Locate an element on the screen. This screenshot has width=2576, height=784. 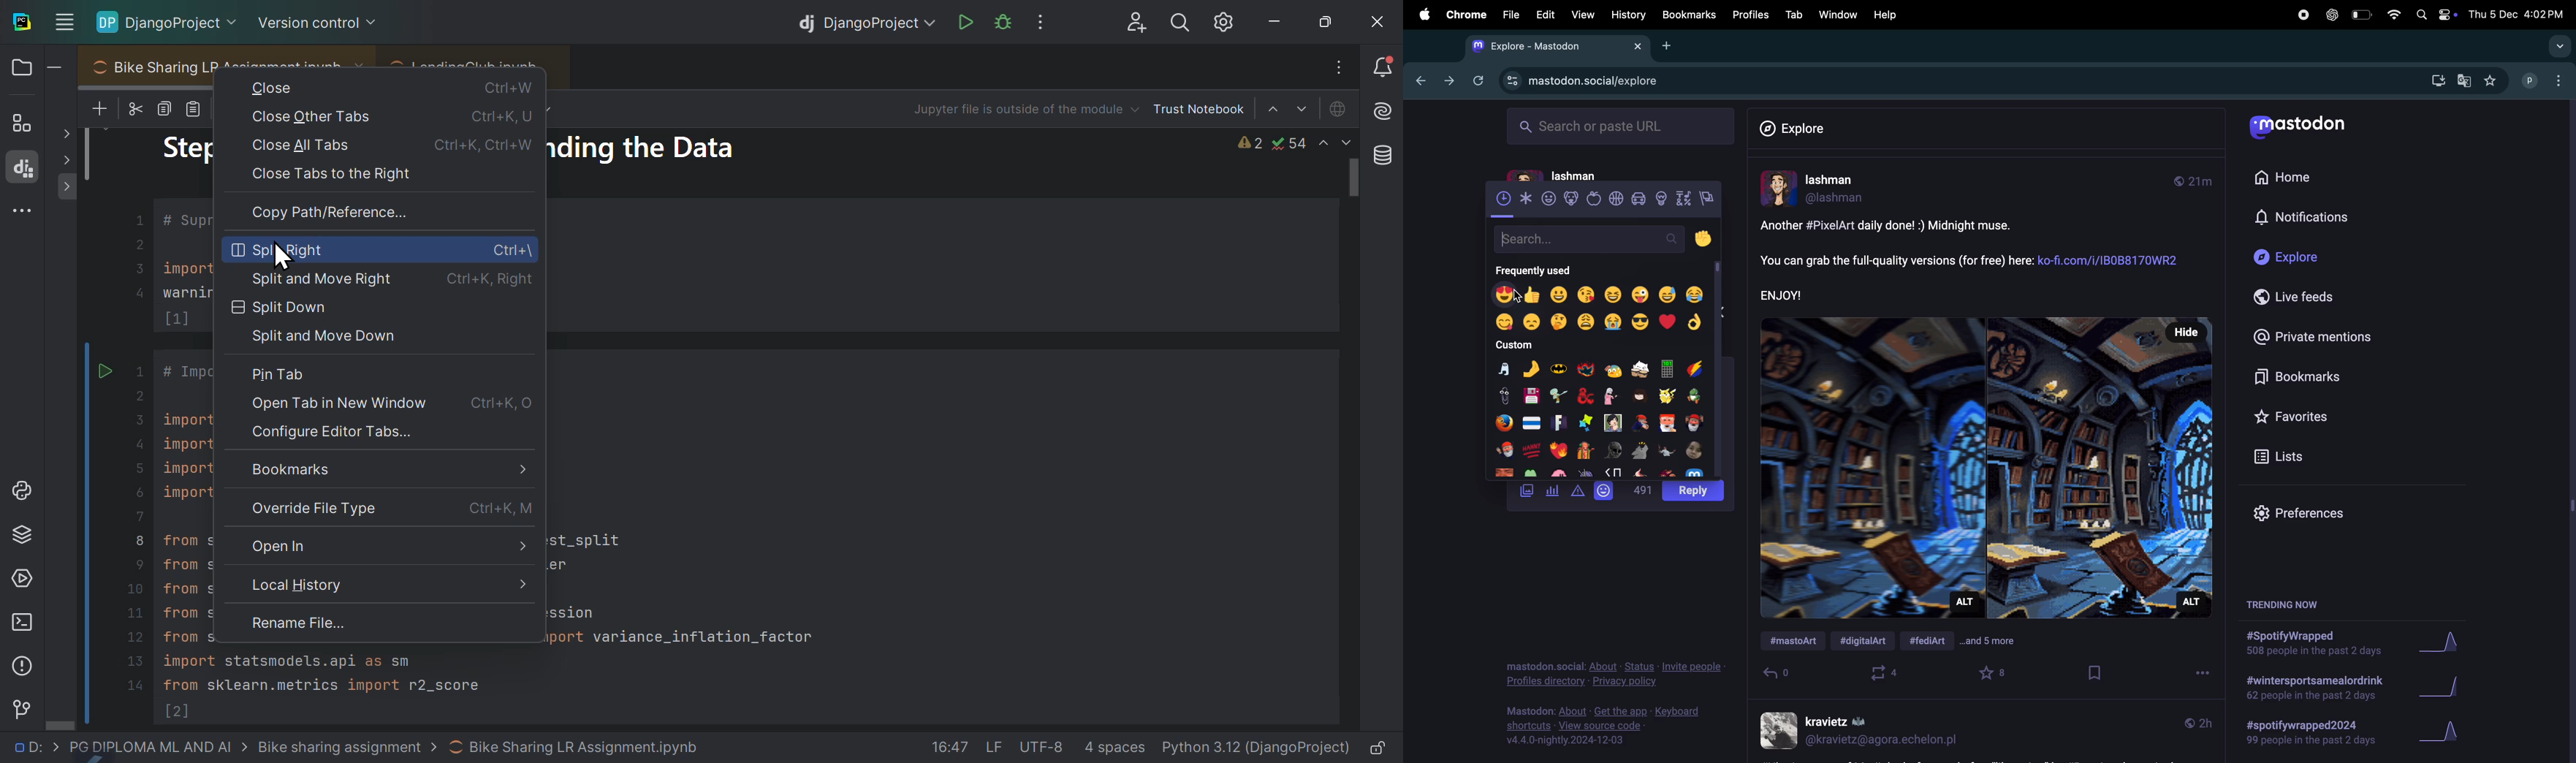
 is located at coordinates (67, 23).